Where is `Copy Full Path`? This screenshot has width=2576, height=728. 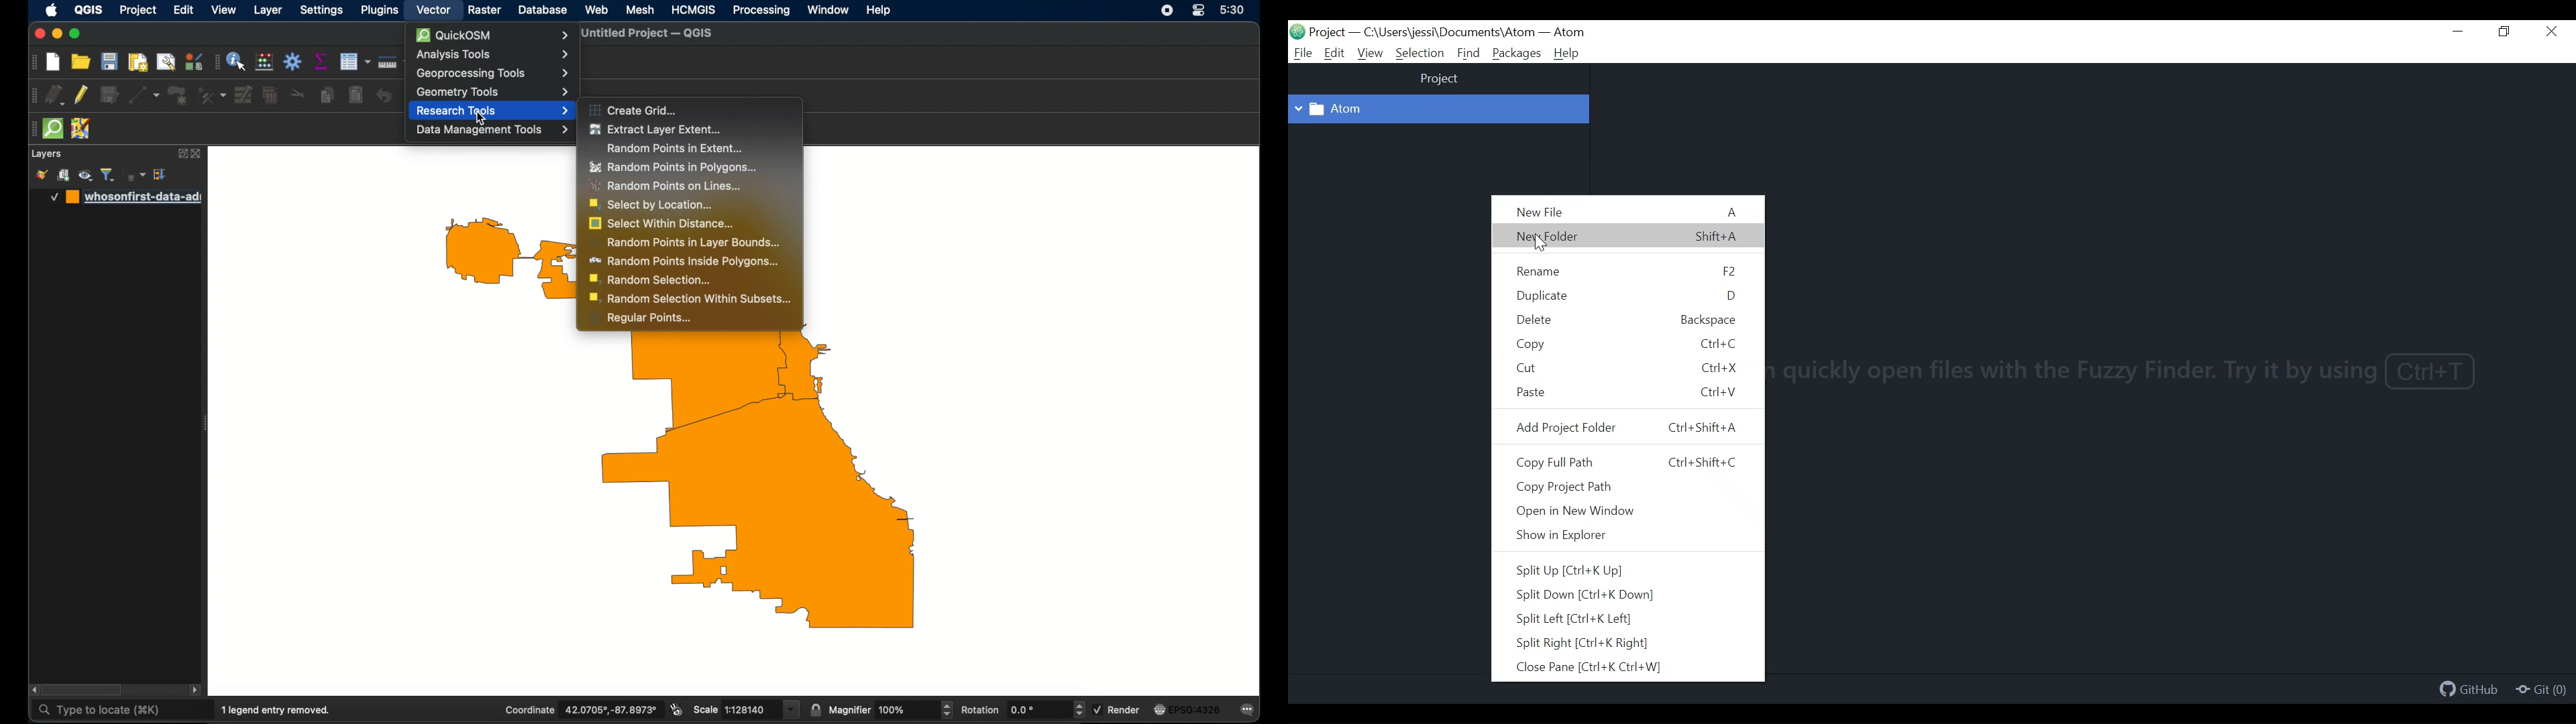 Copy Full Path is located at coordinates (1554, 462).